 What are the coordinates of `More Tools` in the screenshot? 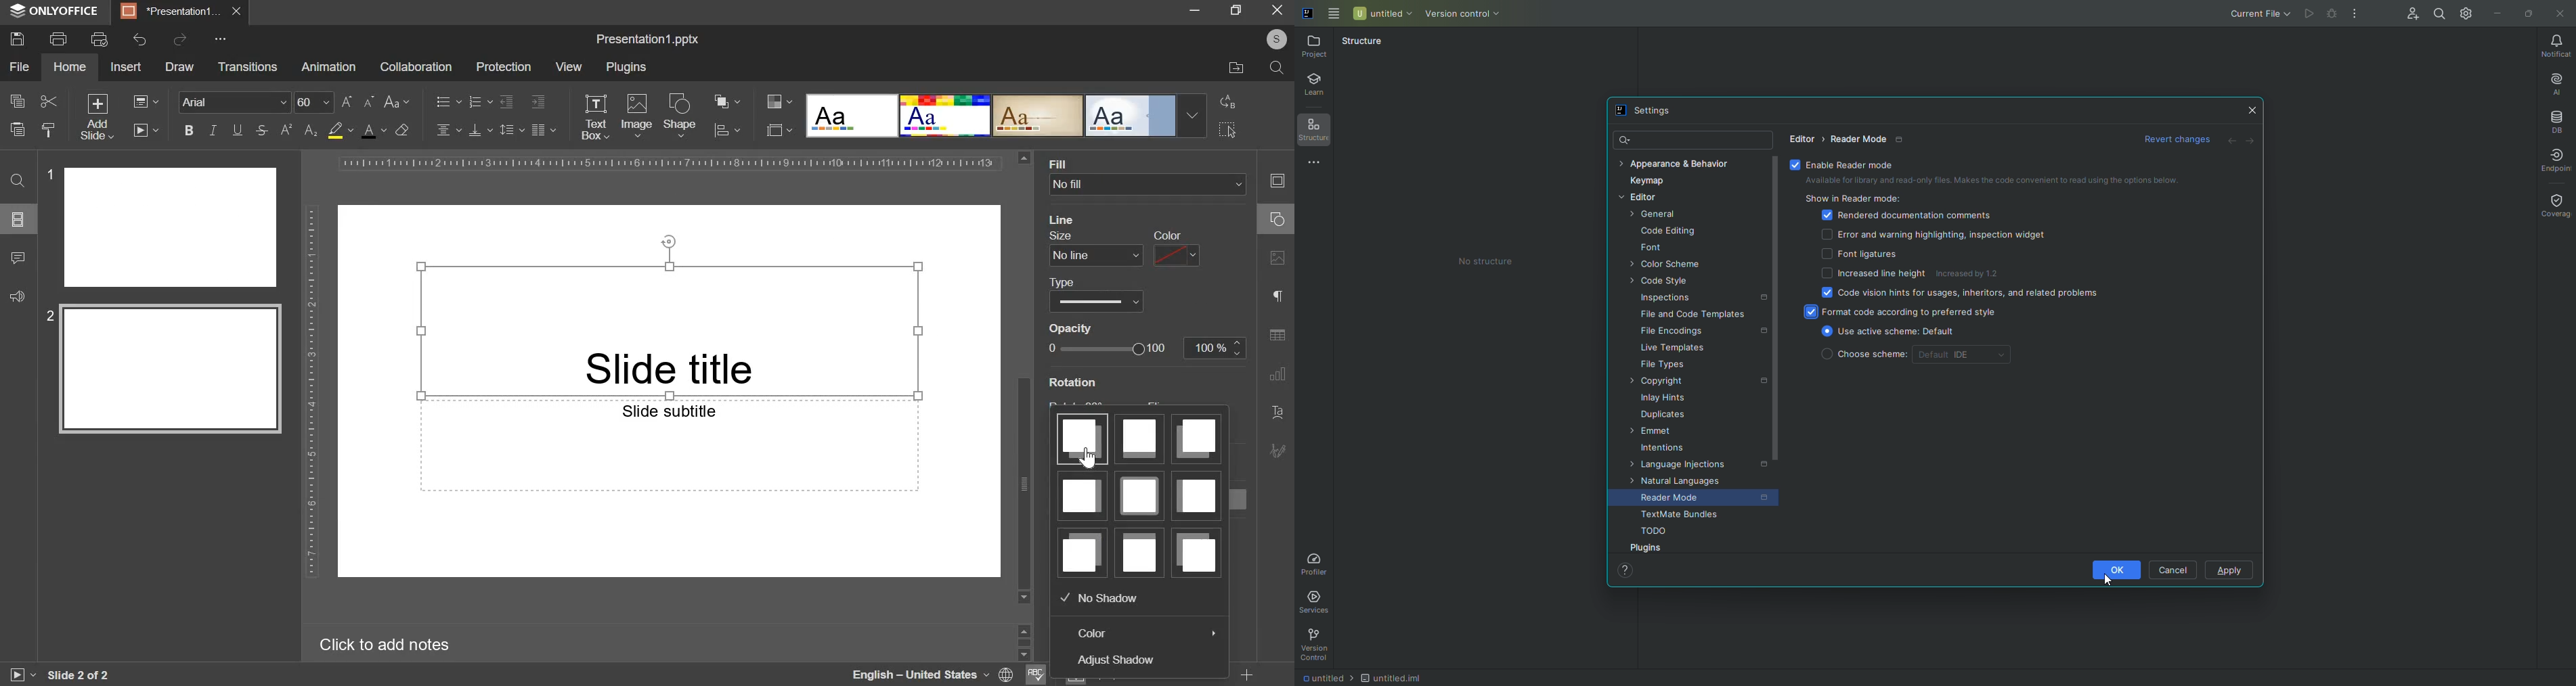 It's located at (1318, 165).